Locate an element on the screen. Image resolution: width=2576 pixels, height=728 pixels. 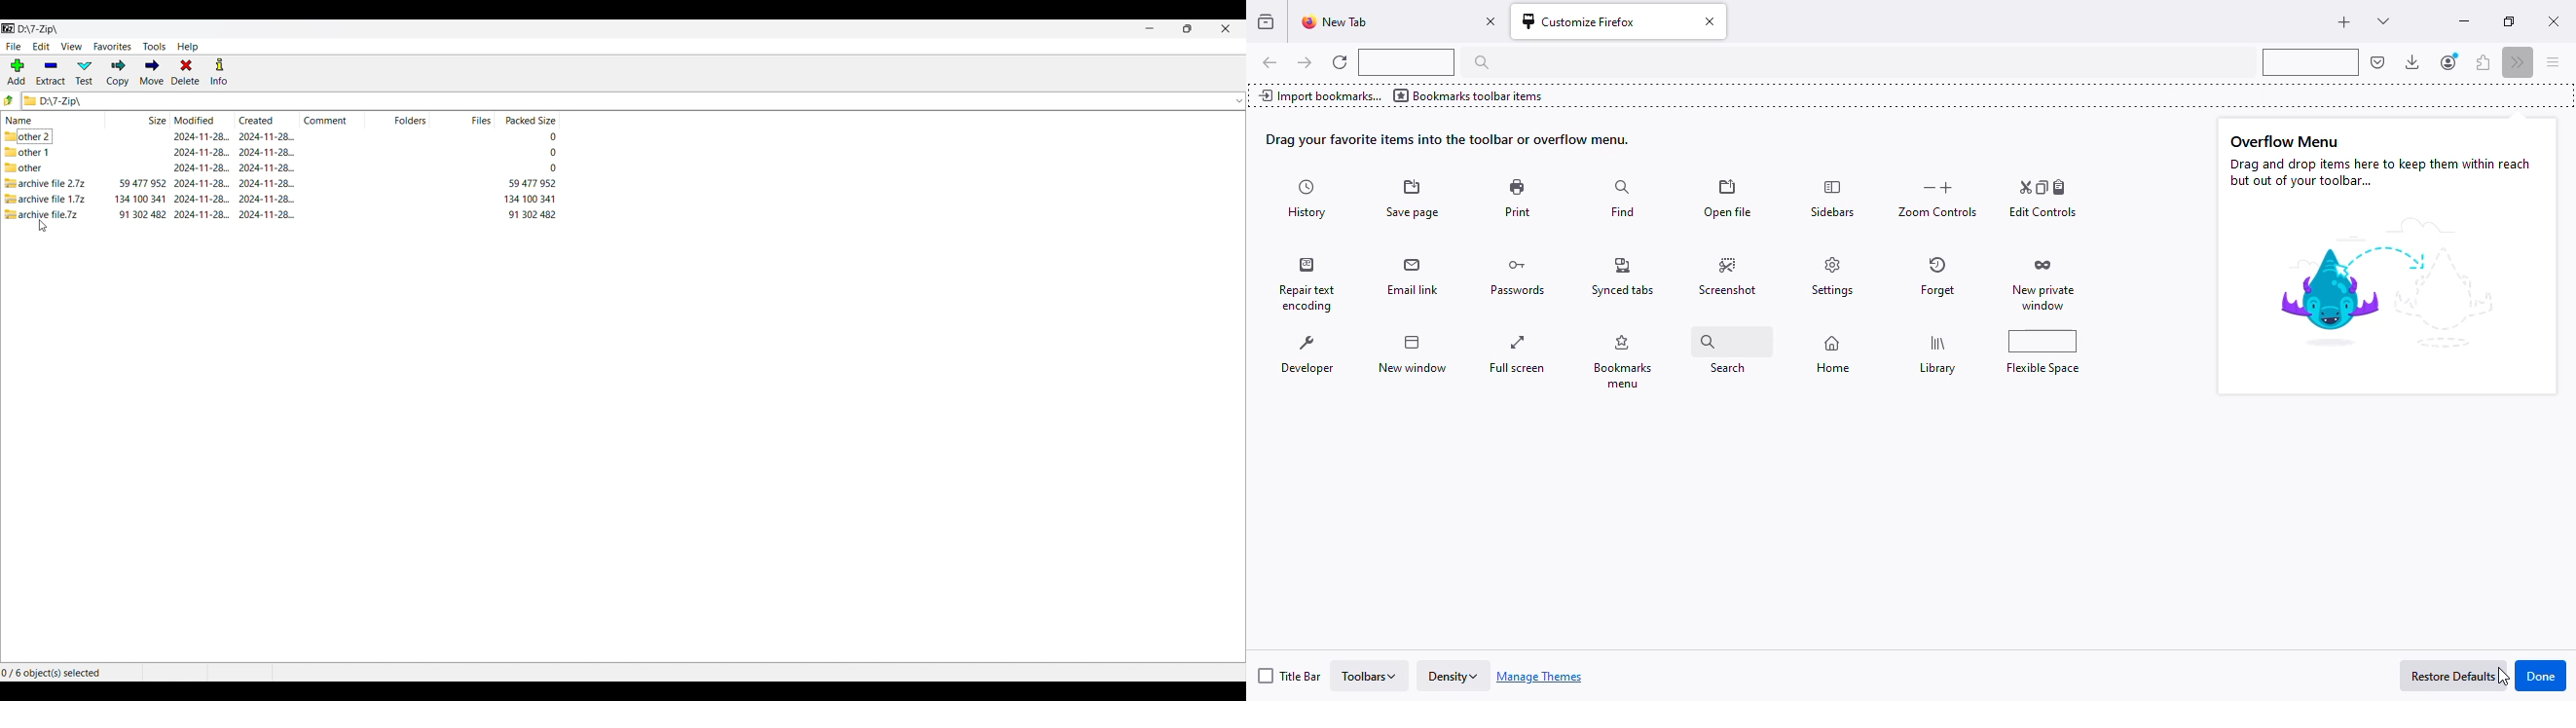
Delete is located at coordinates (186, 71).